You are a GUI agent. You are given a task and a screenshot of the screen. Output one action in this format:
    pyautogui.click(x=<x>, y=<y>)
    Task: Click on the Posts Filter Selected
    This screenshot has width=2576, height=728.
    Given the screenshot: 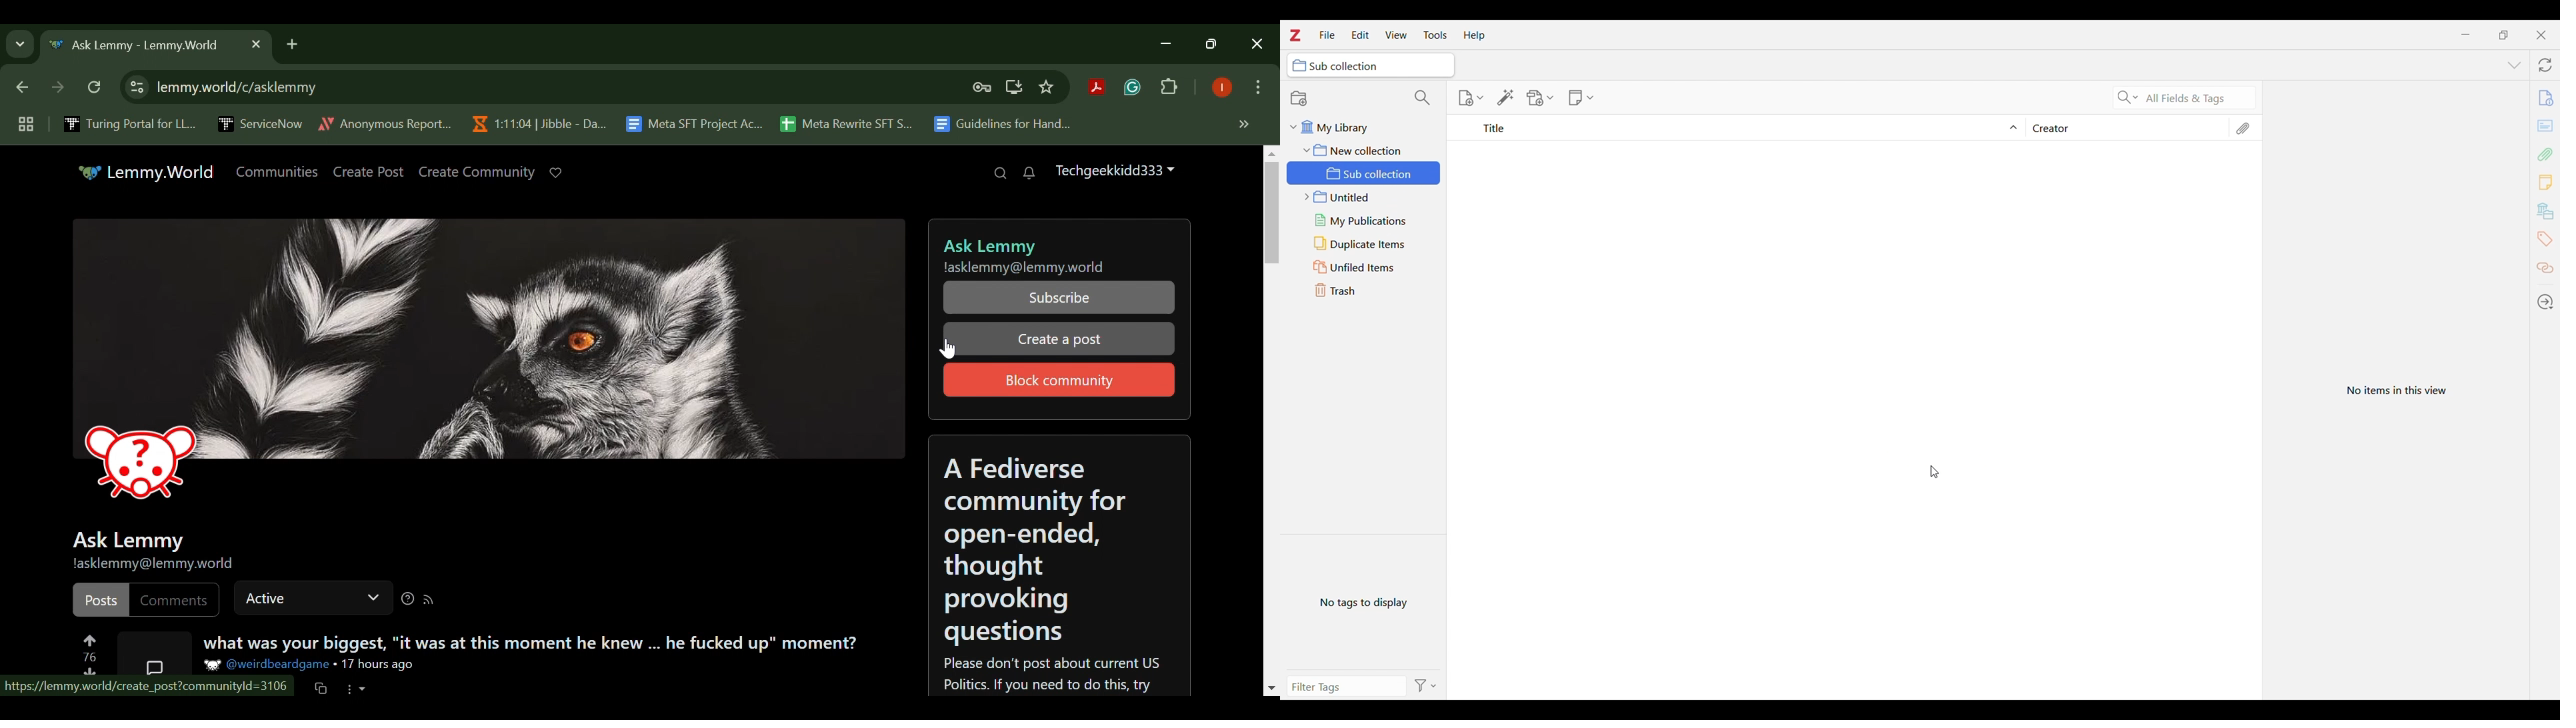 What is the action you would take?
    pyautogui.click(x=100, y=598)
    